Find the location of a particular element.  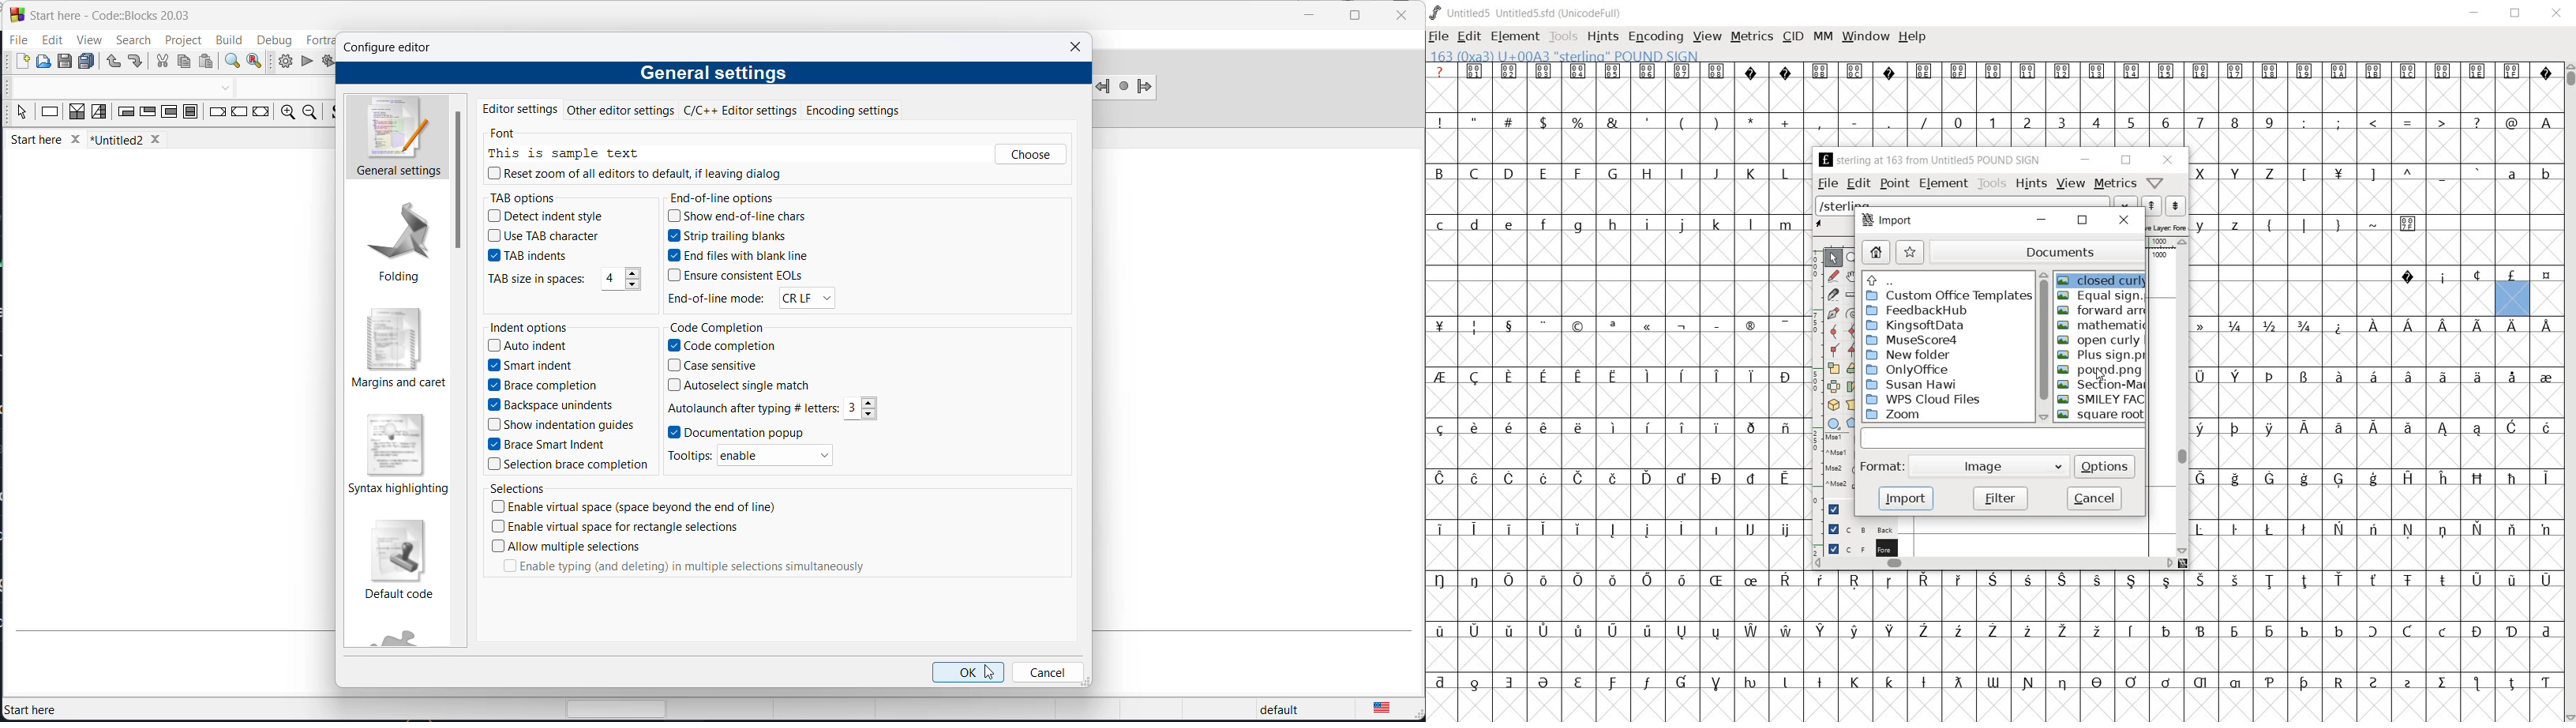

Symbol is located at coordinates (2478, 528).